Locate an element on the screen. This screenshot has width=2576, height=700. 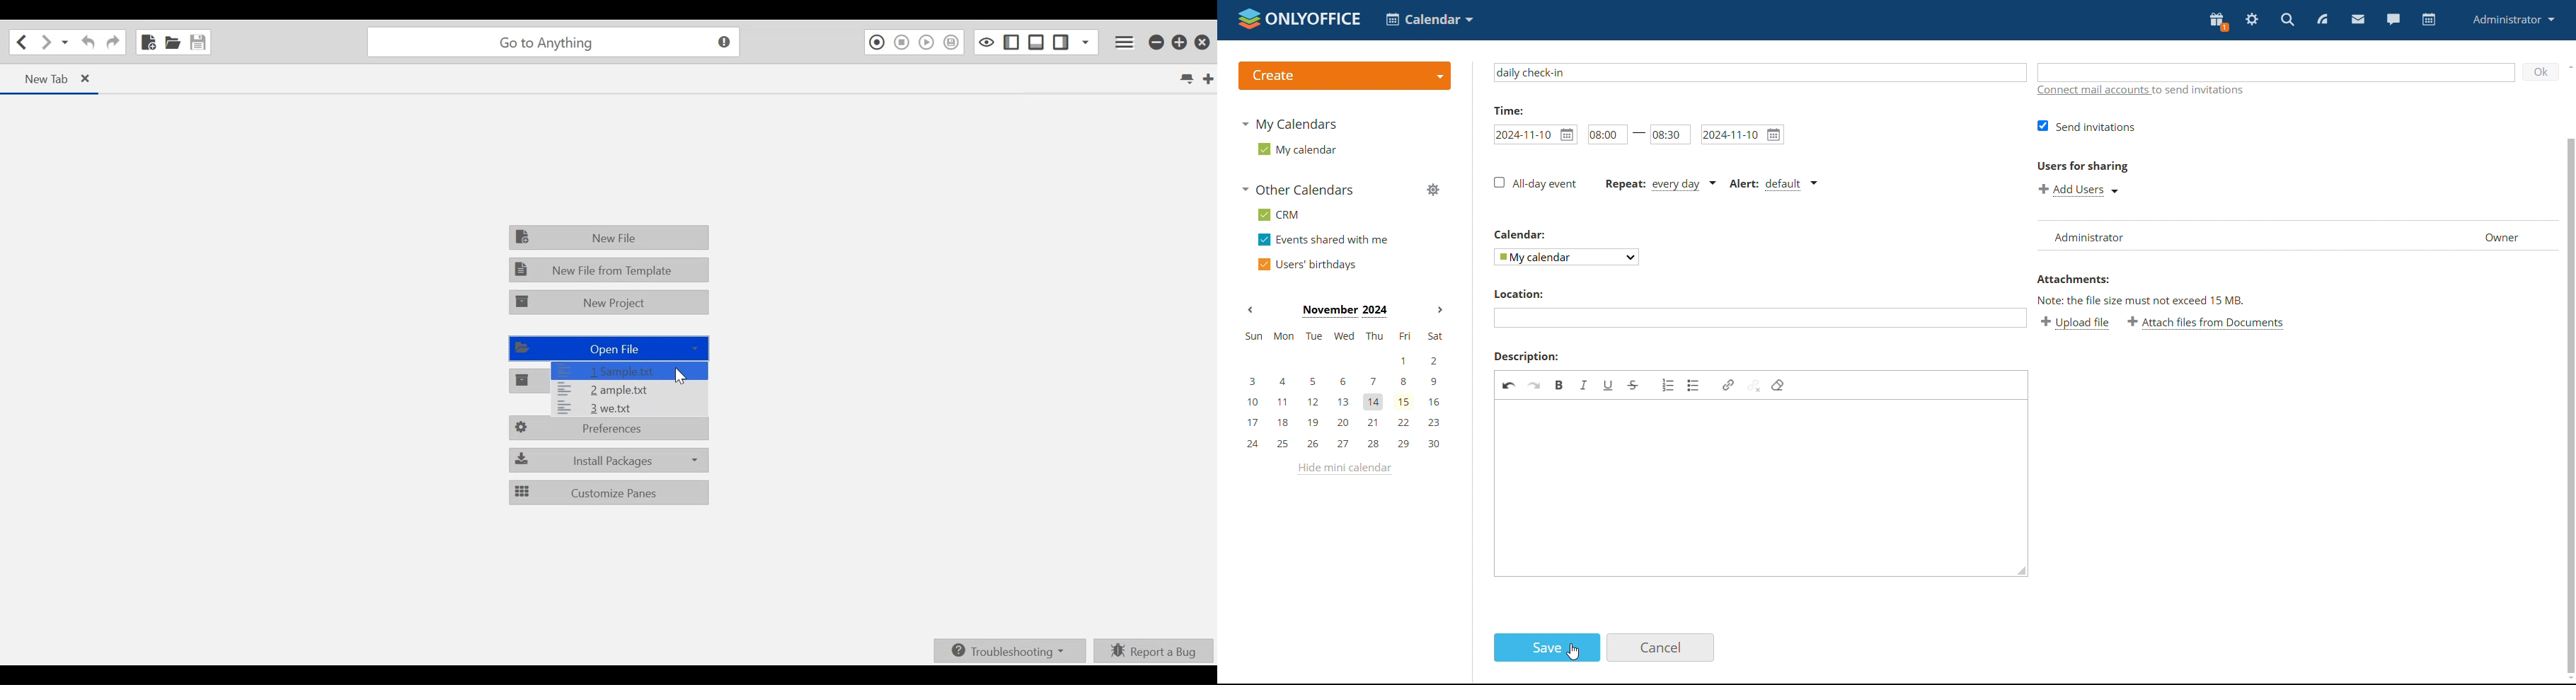
administrator is located at coordinates (2512, 18).